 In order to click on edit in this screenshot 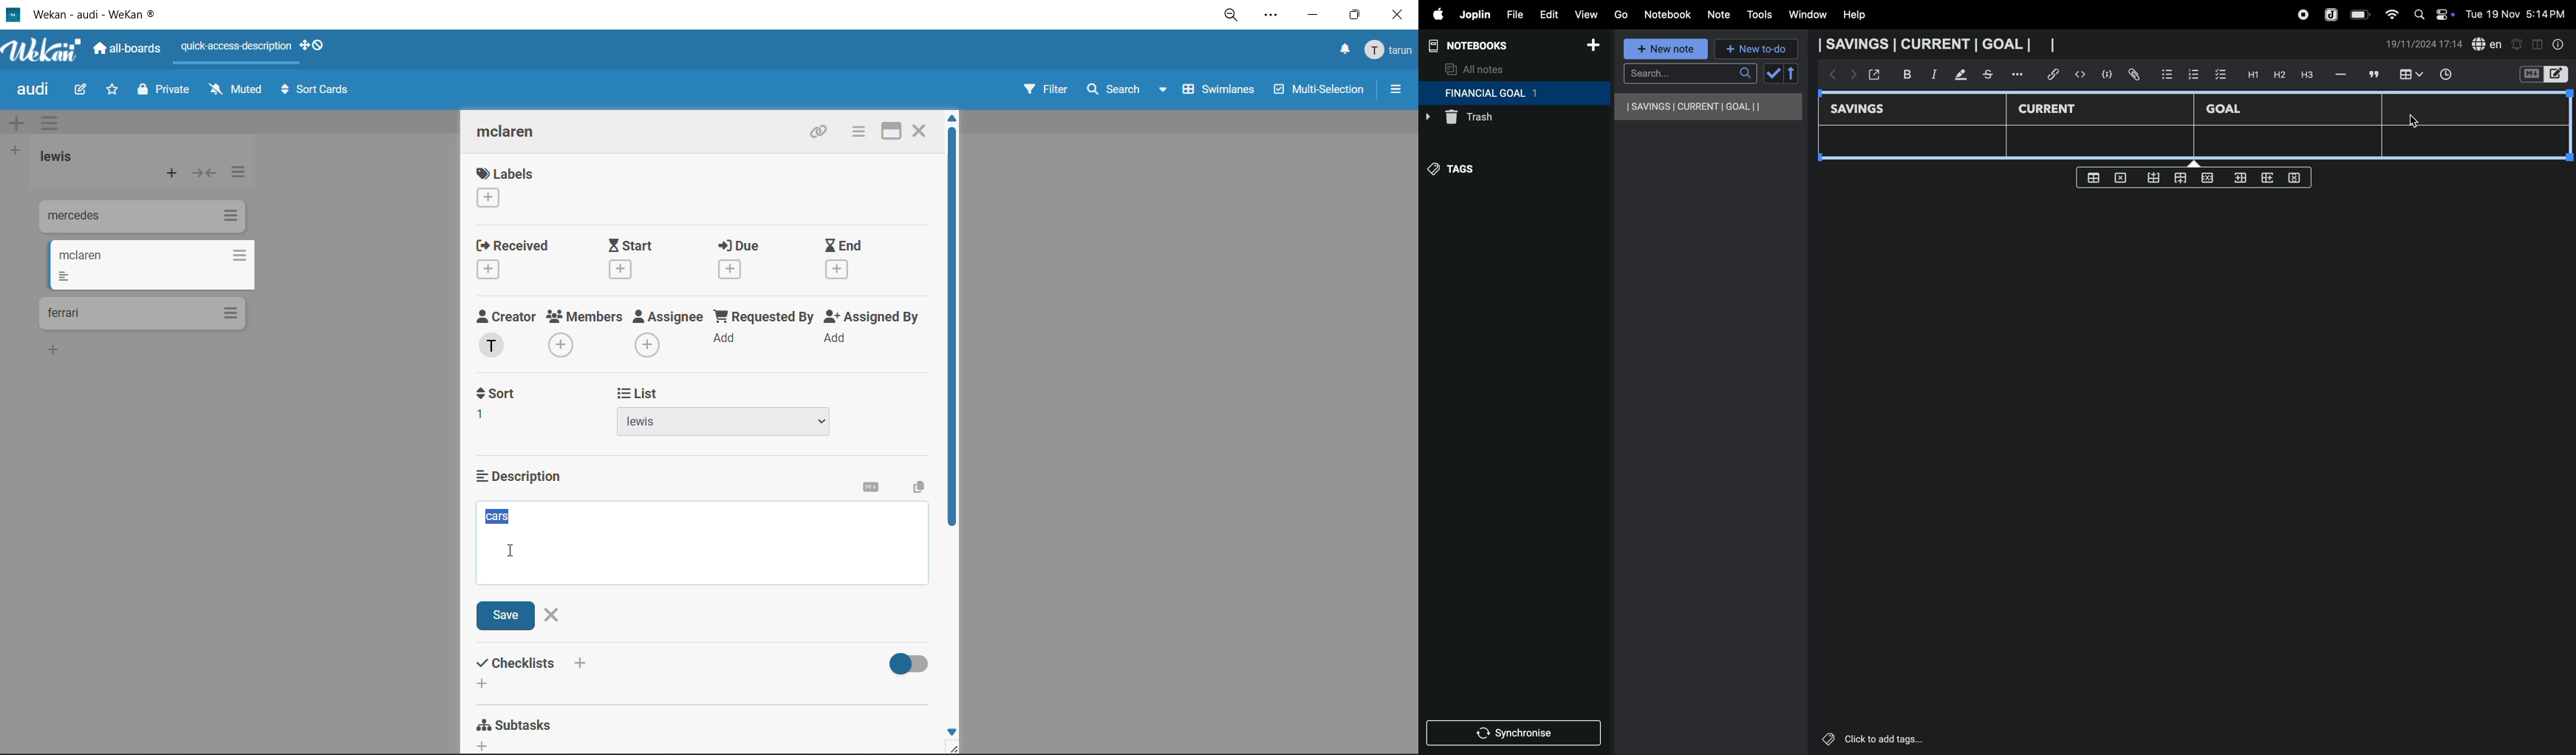, I will do `click(81, 91)`.